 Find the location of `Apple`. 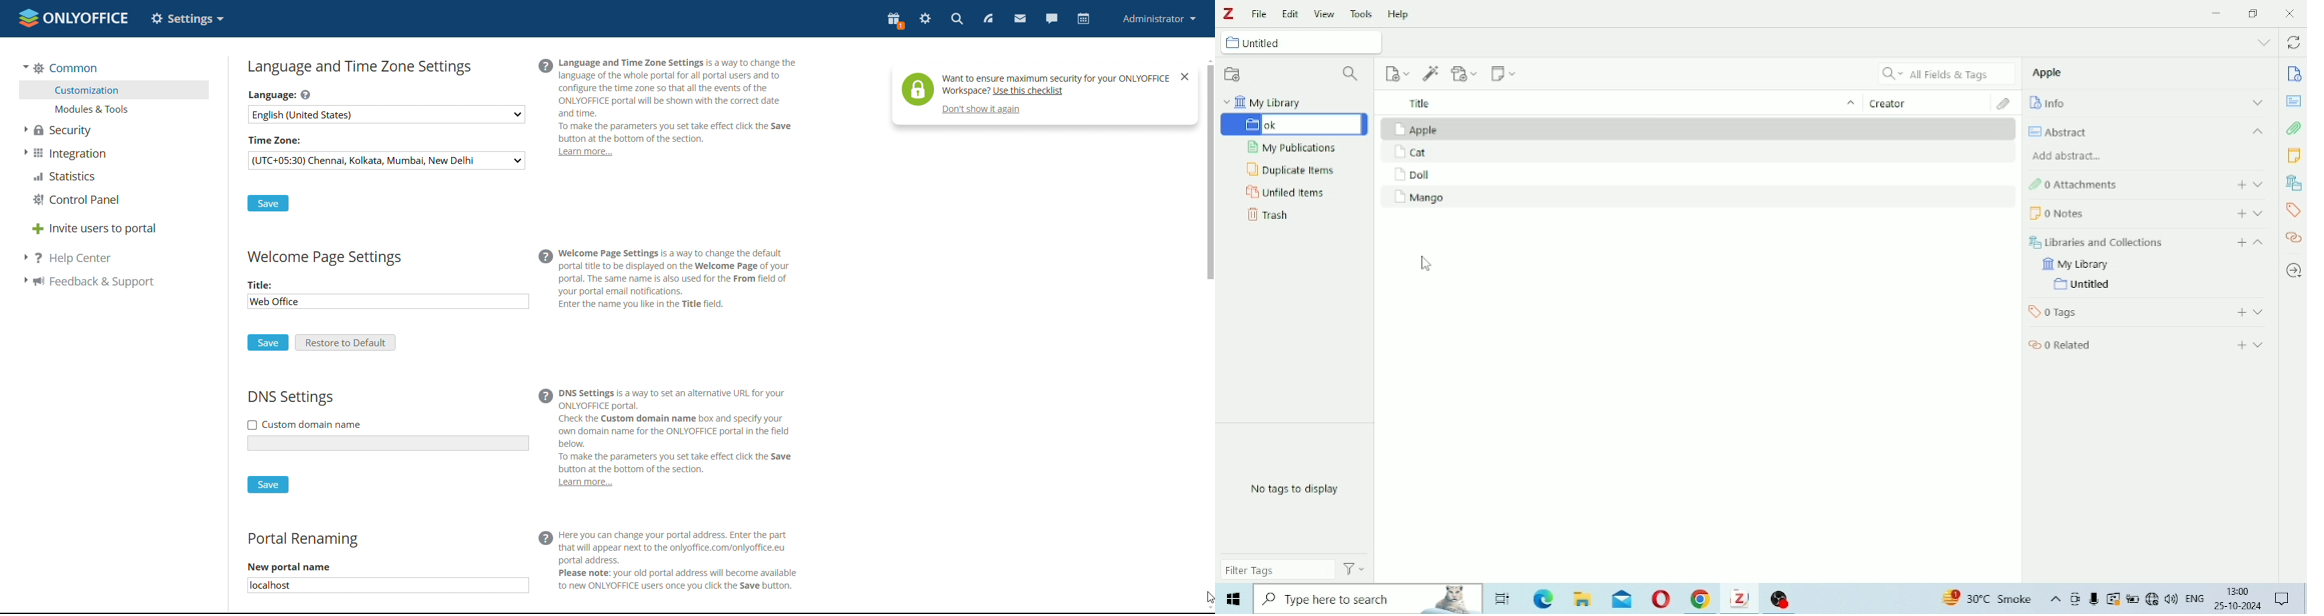

Apple is located at coordinates (2048, 73).